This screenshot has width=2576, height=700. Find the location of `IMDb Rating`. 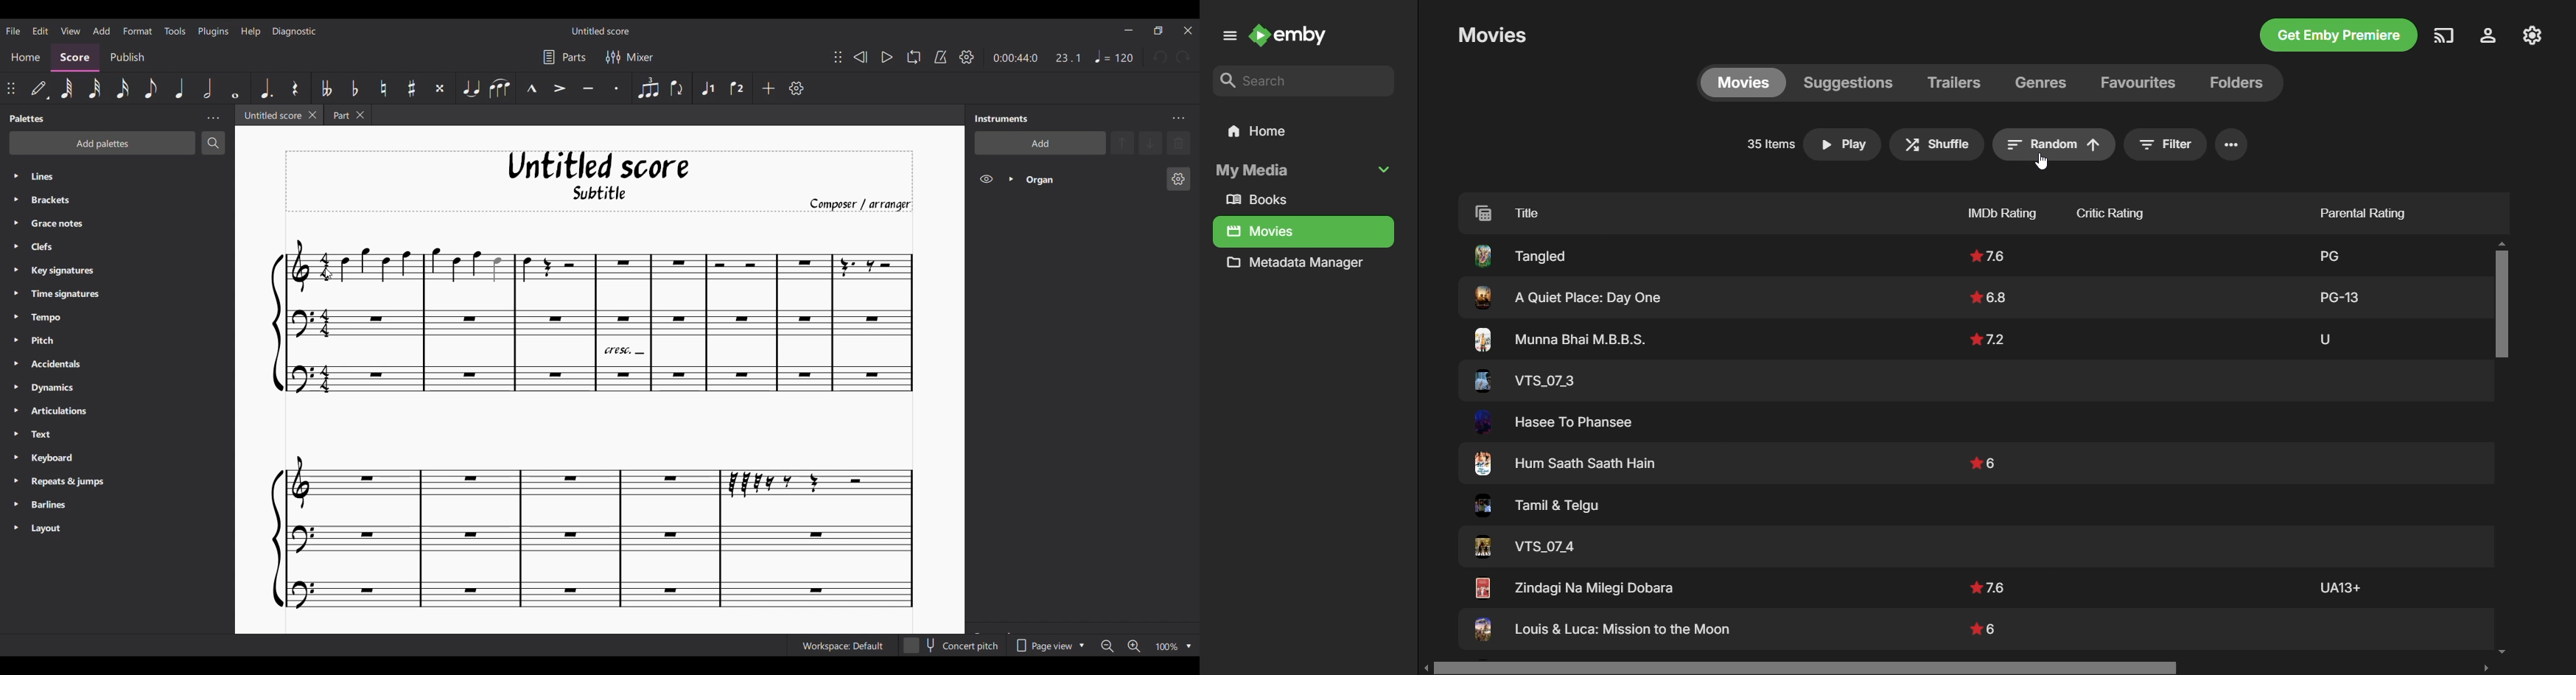

IMDb Rating is located at coordinates (1973, 210).